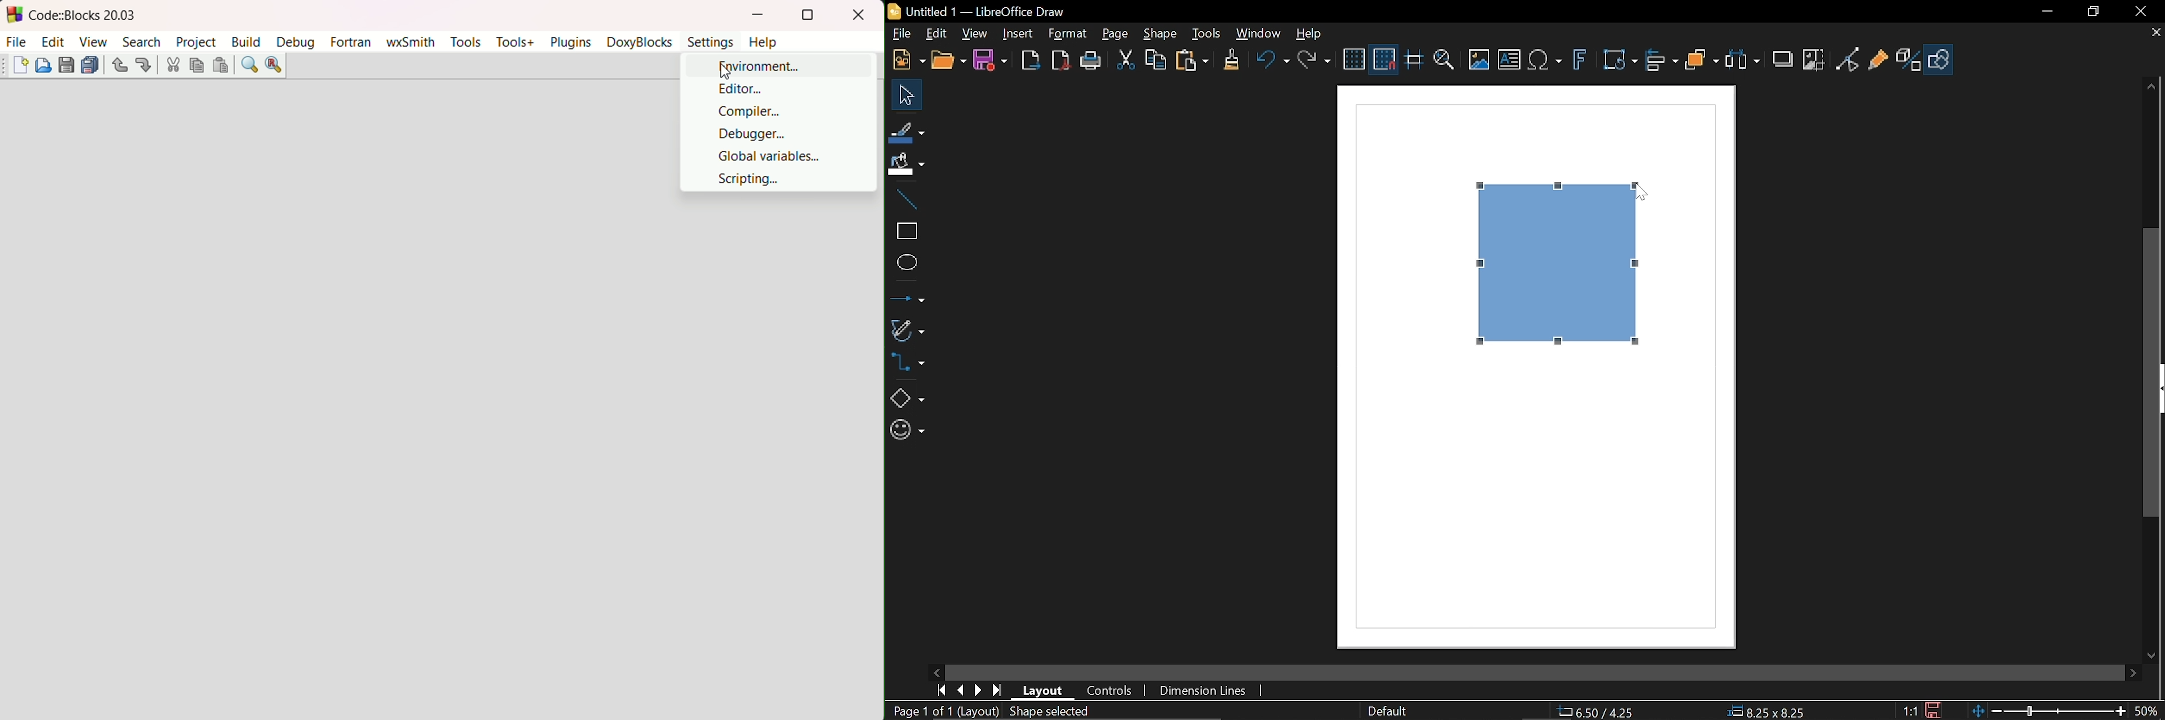  I want to click on Move down, so click(2152, 656).